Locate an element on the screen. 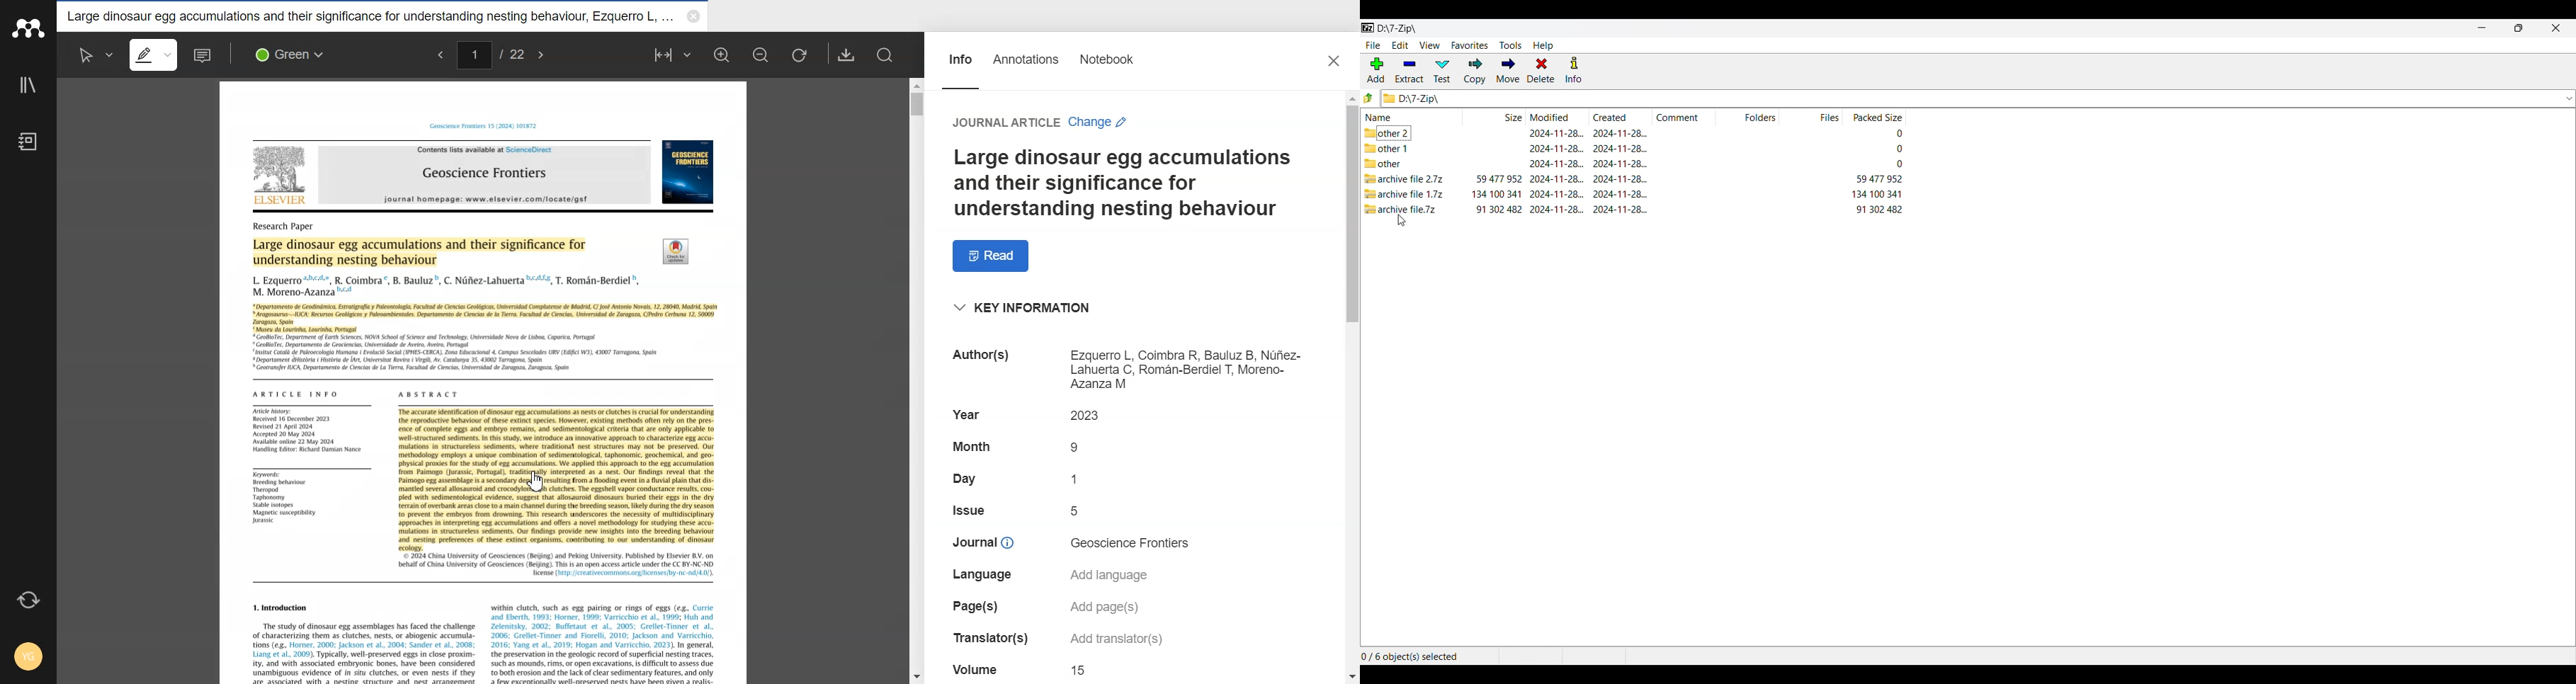 The width and height of the screenshot is (2576, 700). created date & time is located at coordinates (1620, 194).